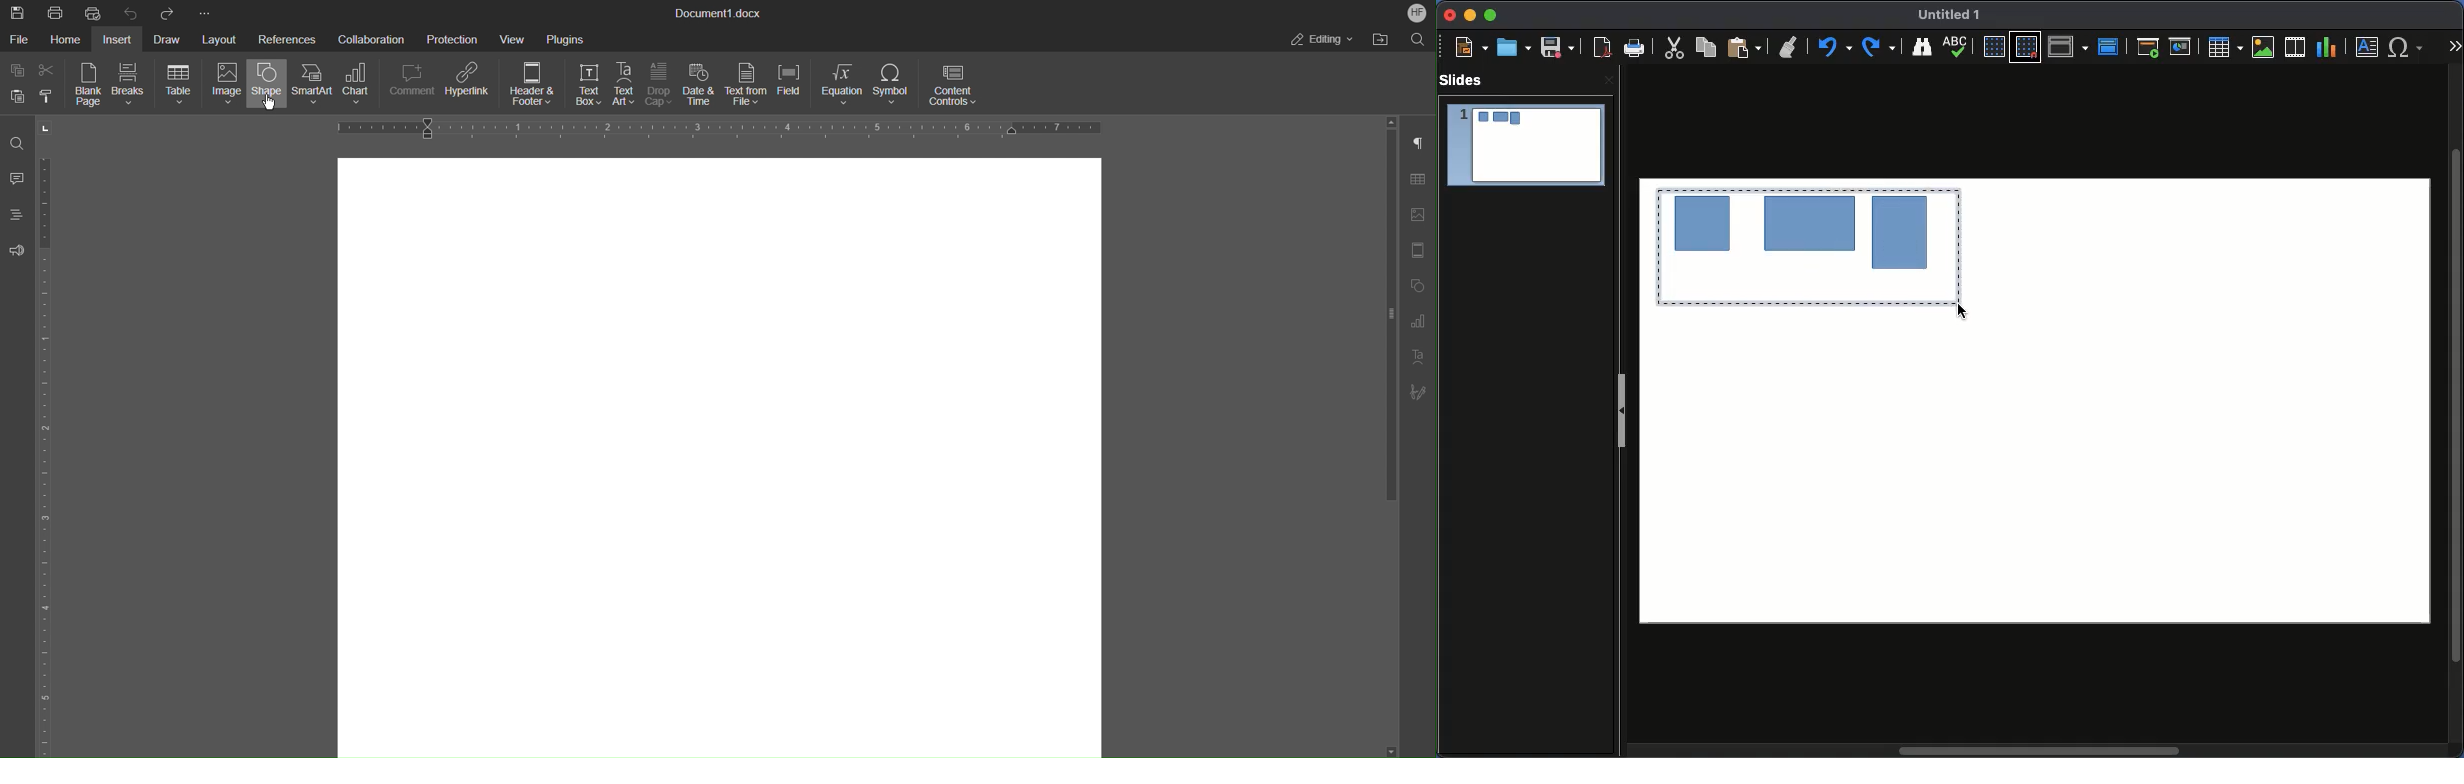 The width and height of the screenshot is (2464, 784). What do you see at coordinates (46, 128) in the screenshot?
I see `Tab stop` at bounding box center [46, 128].